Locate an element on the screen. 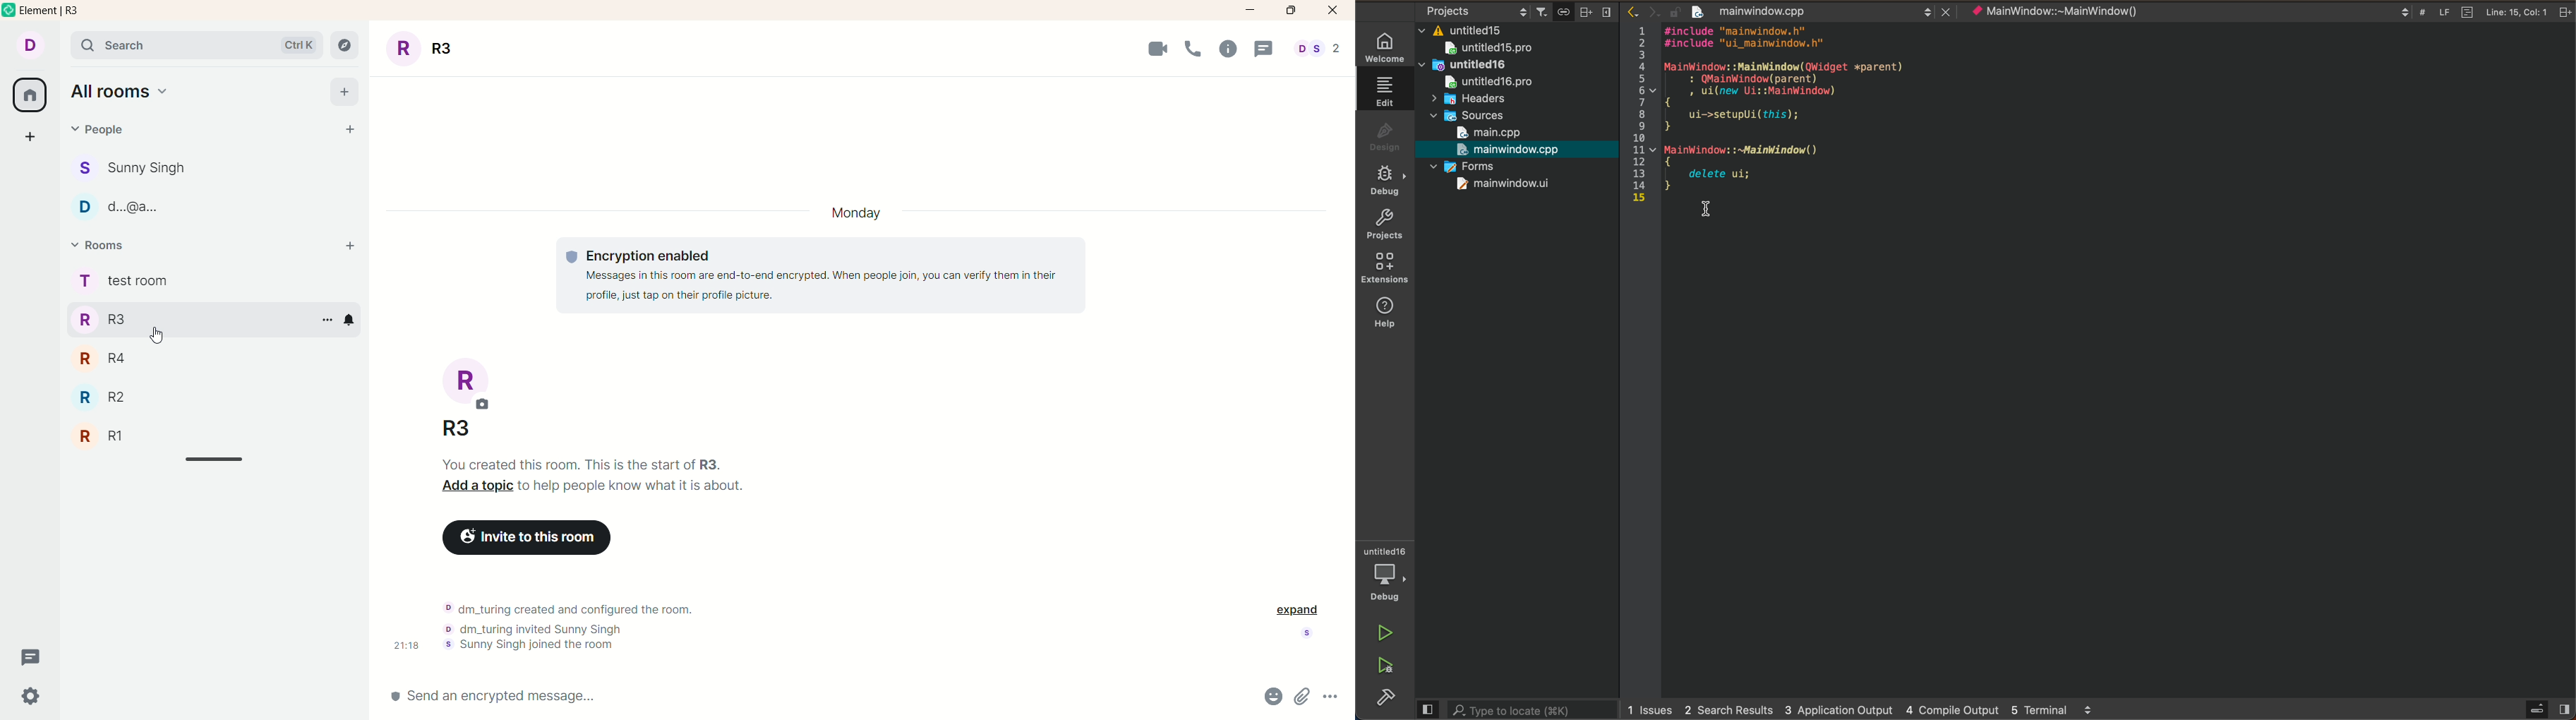 Image resolution: width=2576 pixels, height=728 pixels. start chat is located at coordinates (342, 131).